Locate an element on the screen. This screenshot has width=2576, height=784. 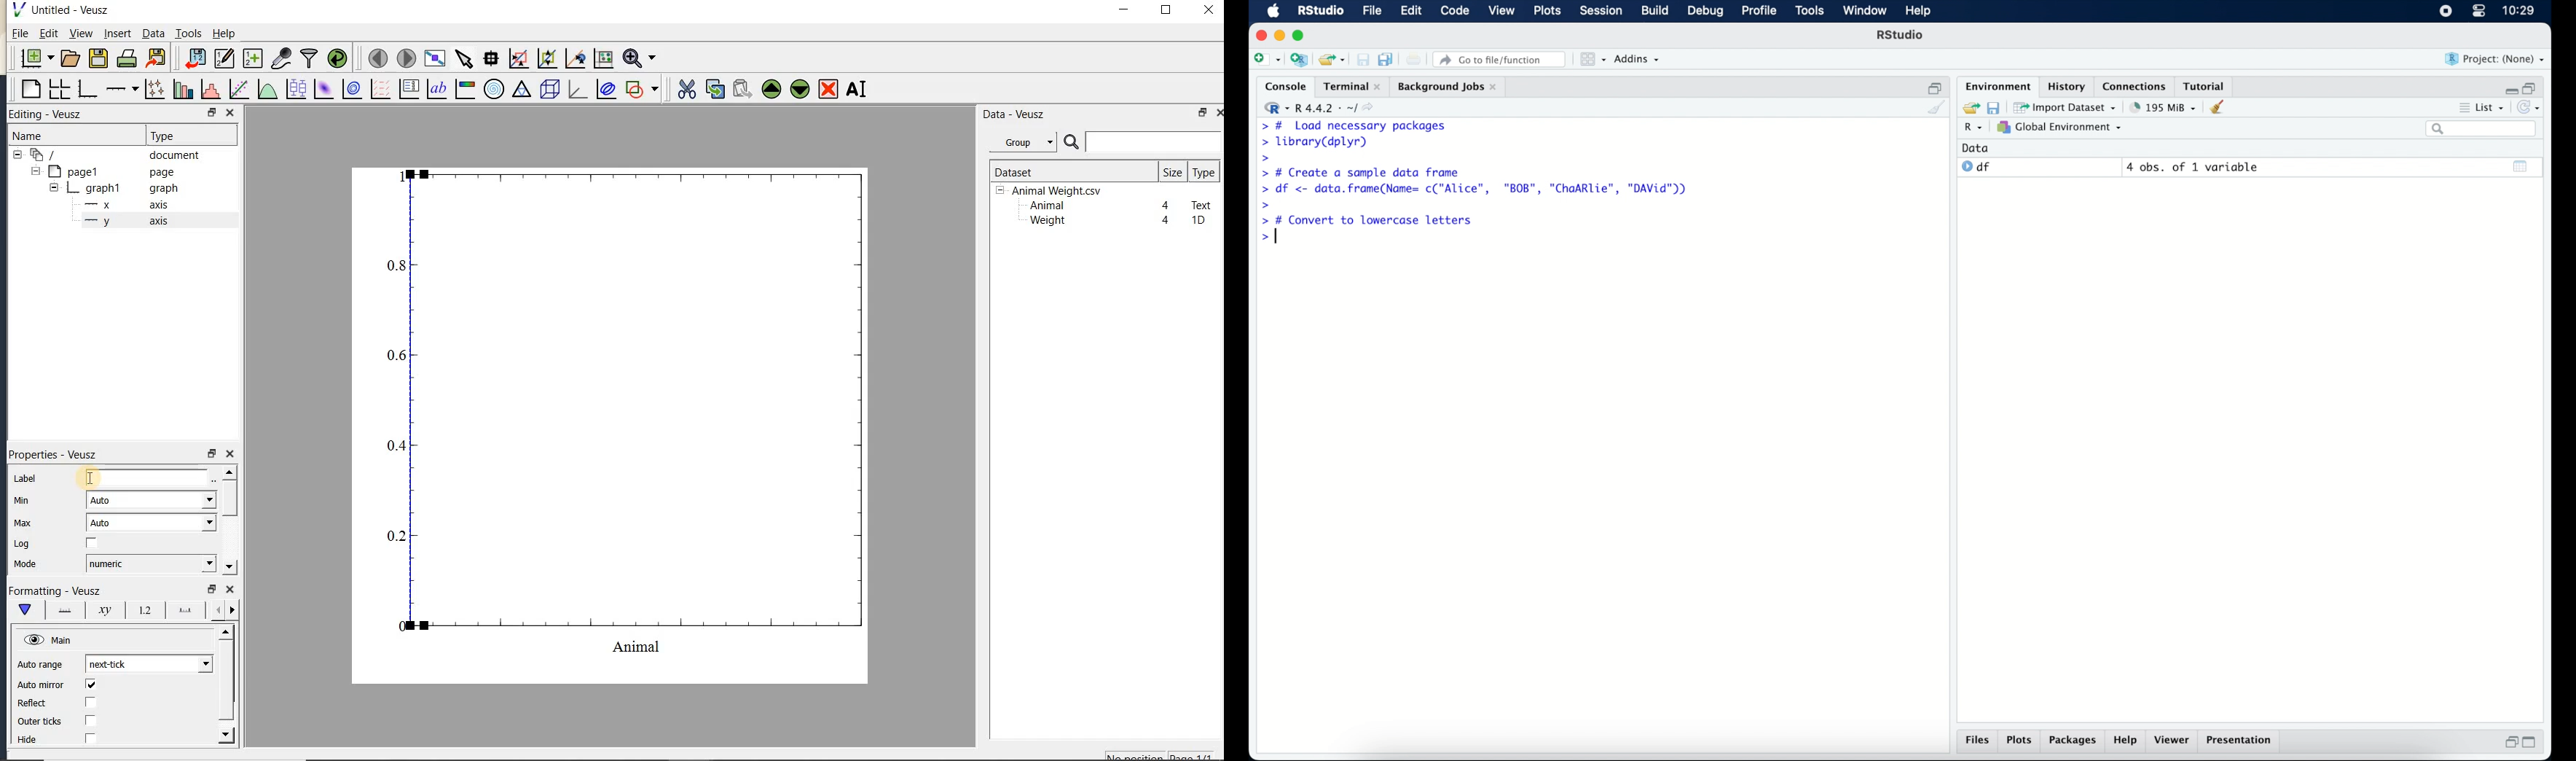
view is located at coordinates (1502, 12).